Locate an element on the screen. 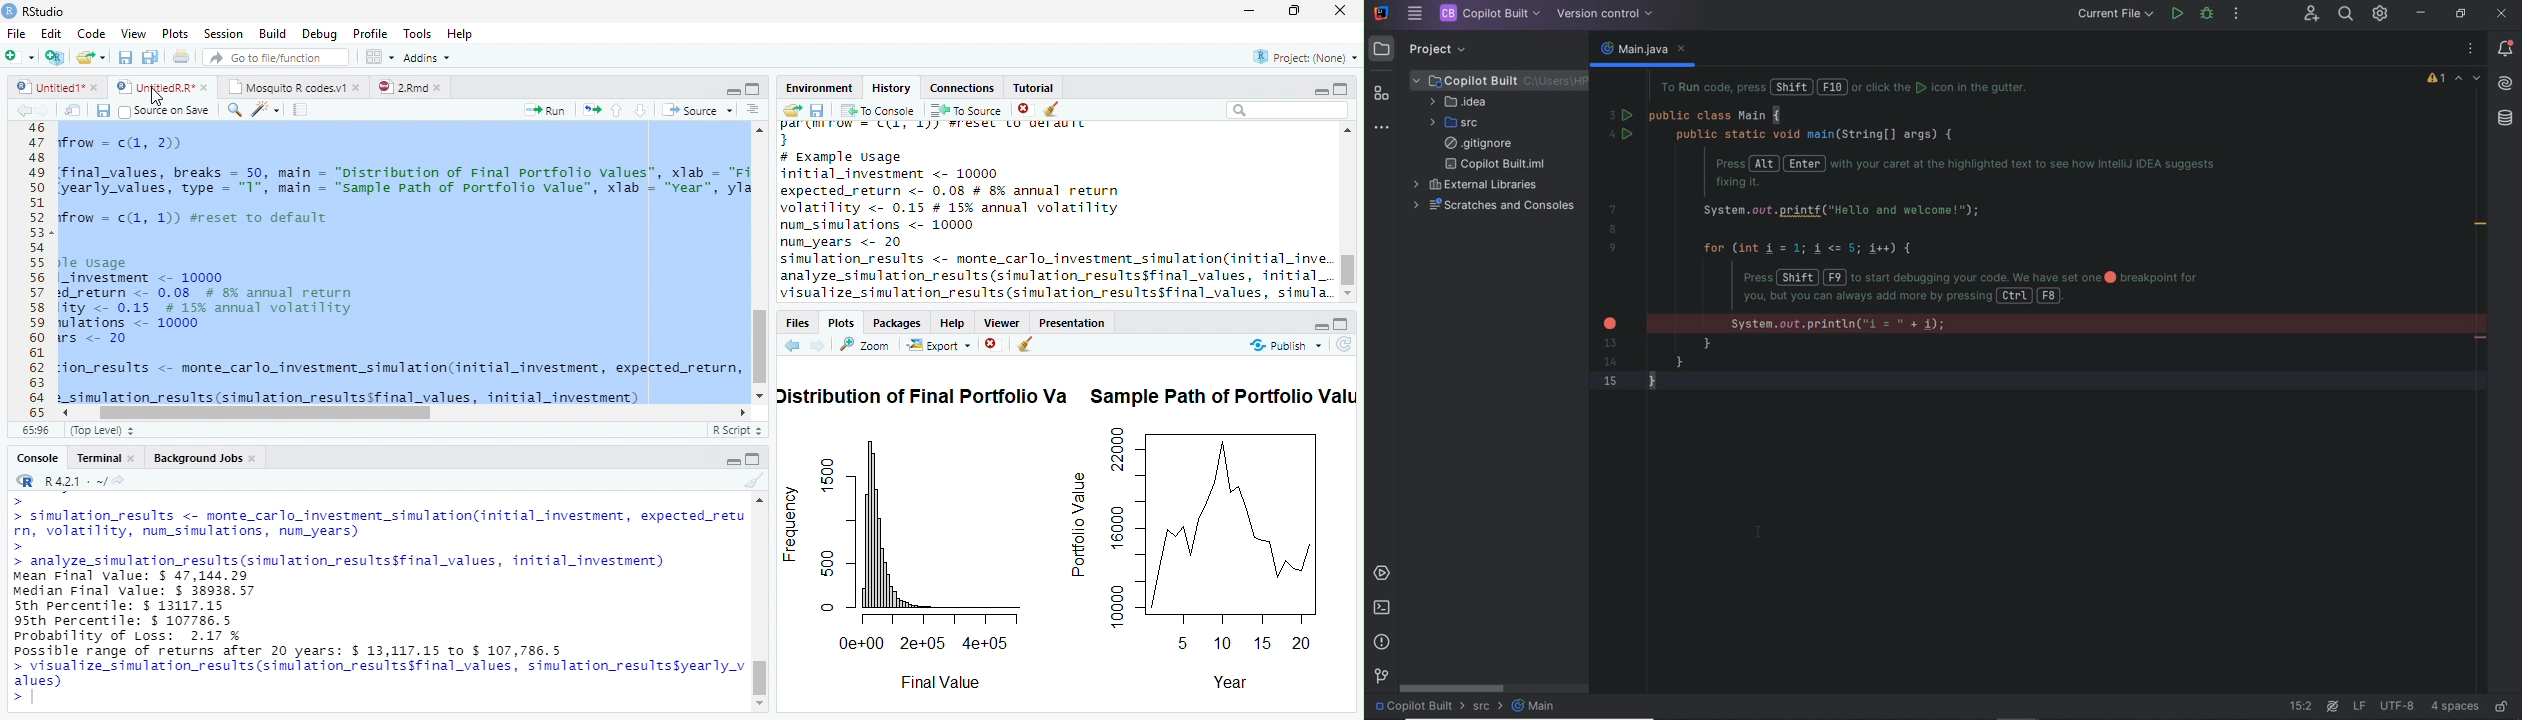  Terminal is located at coordinates (107, 457).